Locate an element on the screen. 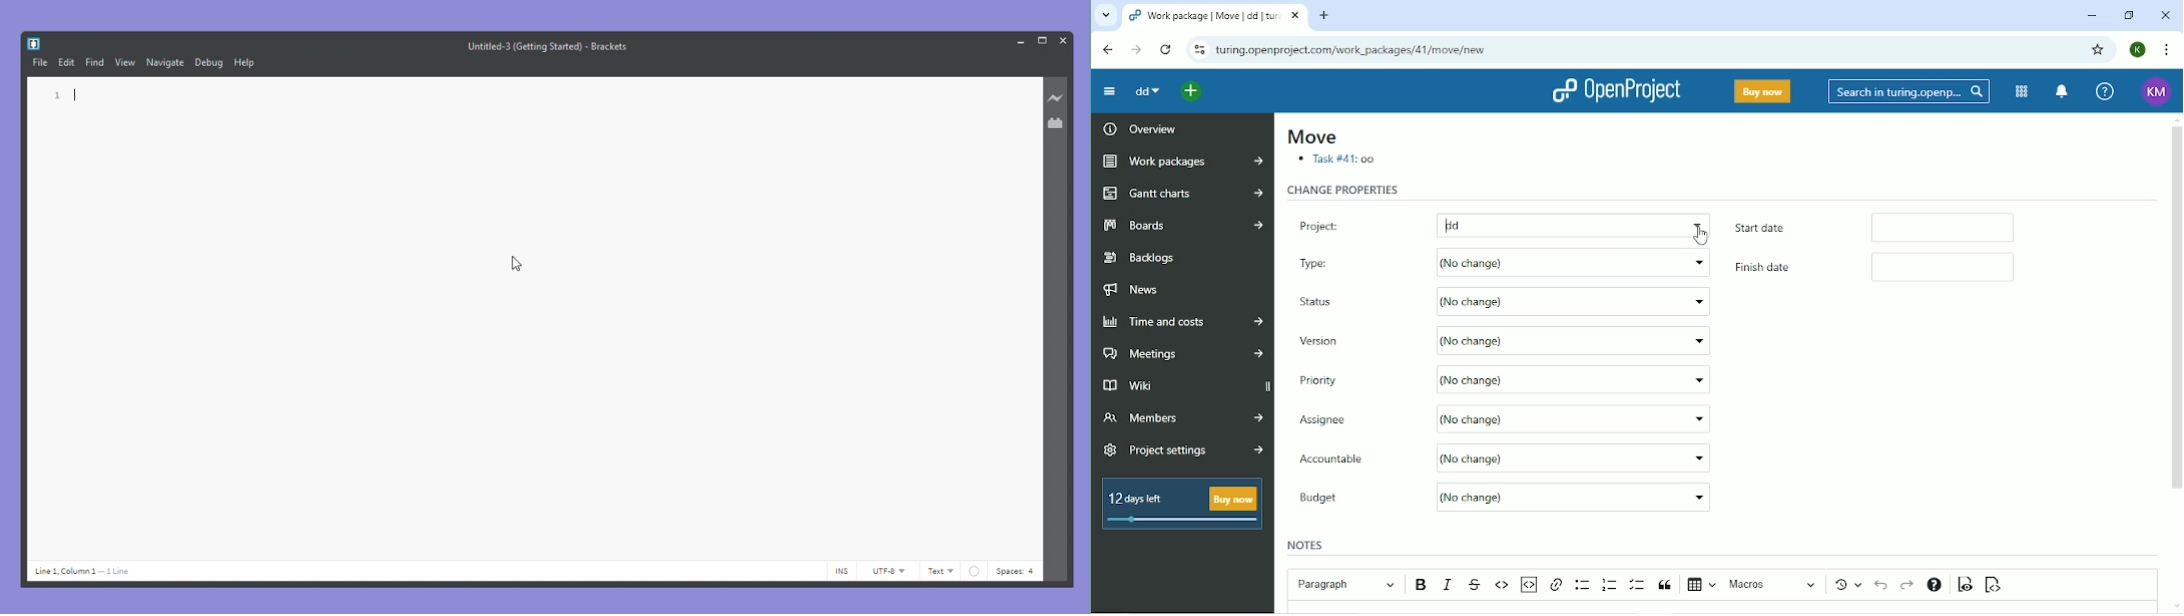  (No change) is located at coordinates (1571, 303).